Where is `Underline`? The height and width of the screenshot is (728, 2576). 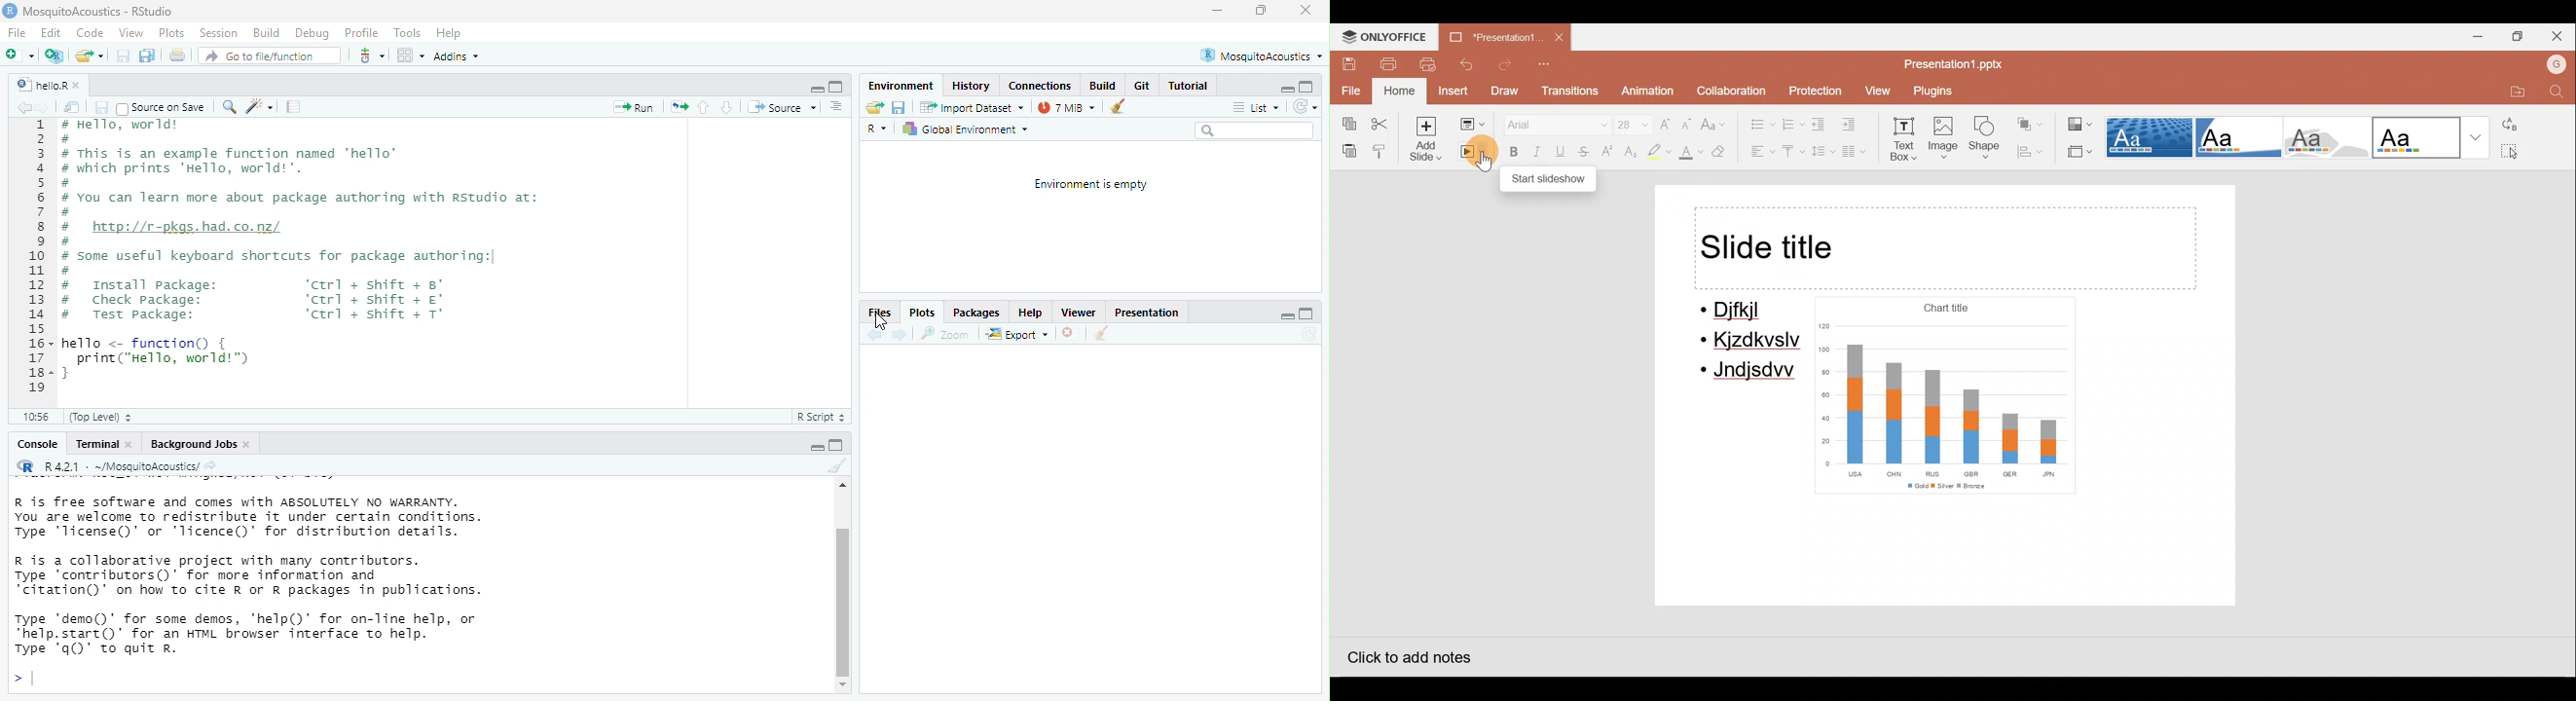
Underline is located at coordinates (1557, 151).